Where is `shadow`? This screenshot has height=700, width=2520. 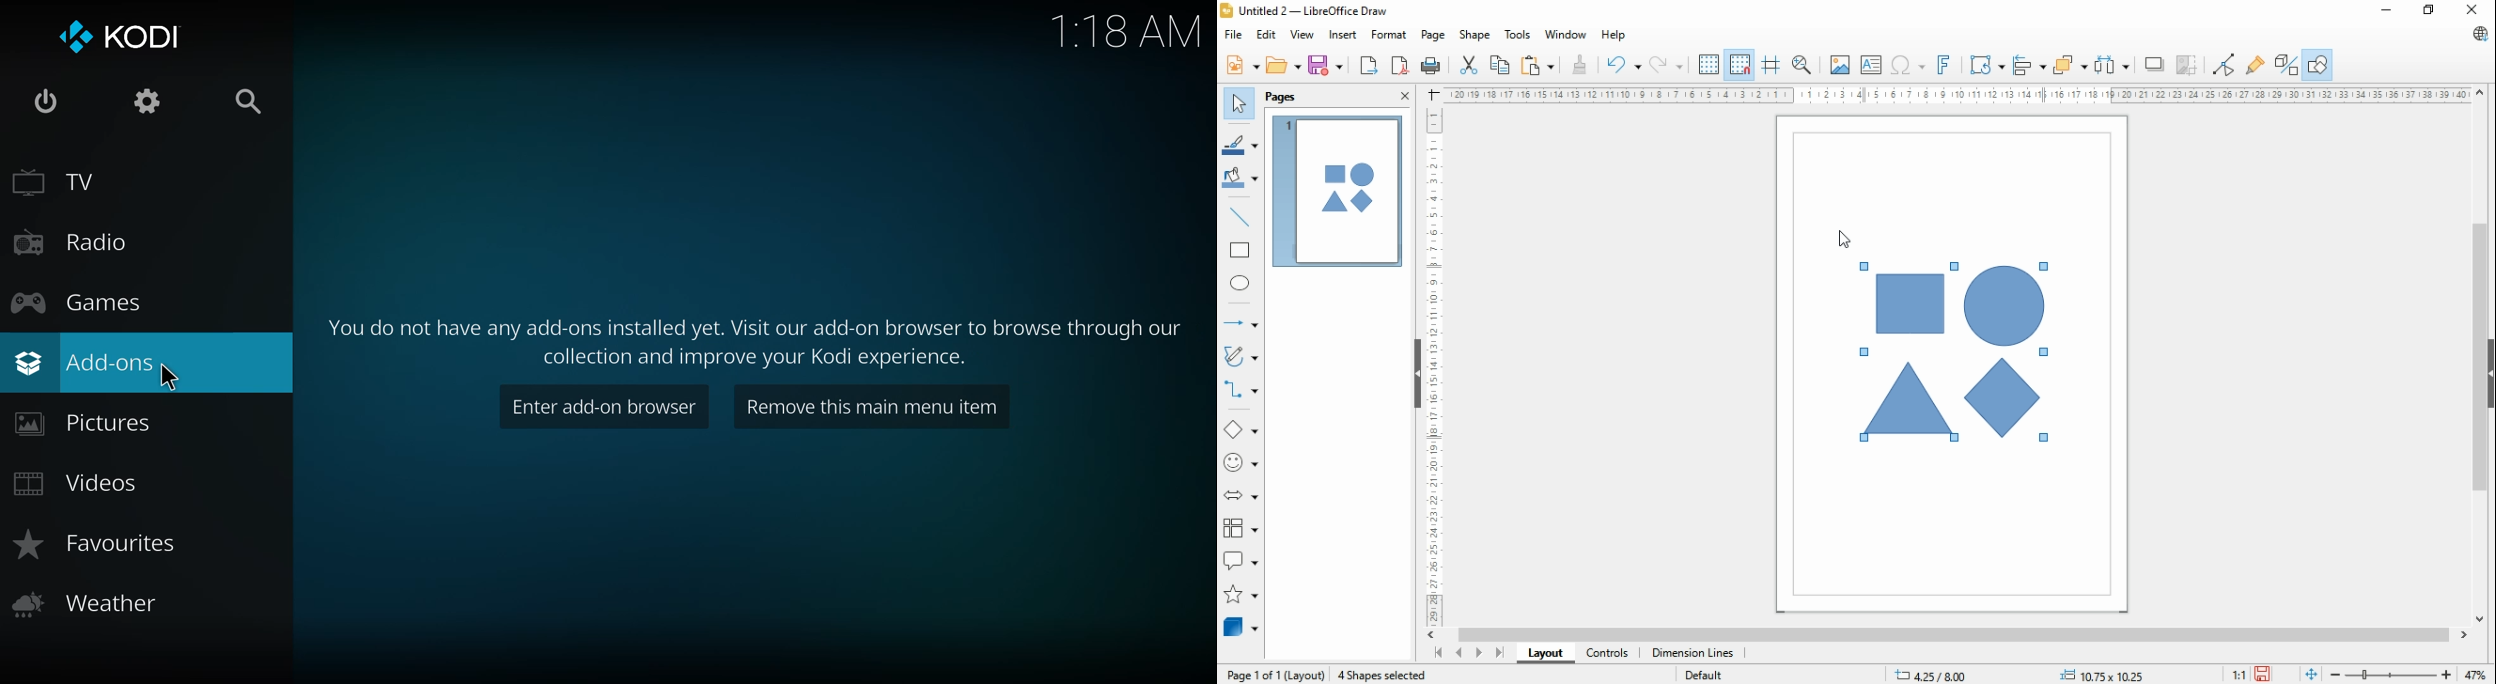 shadow is located at coordinates (2152, 64).